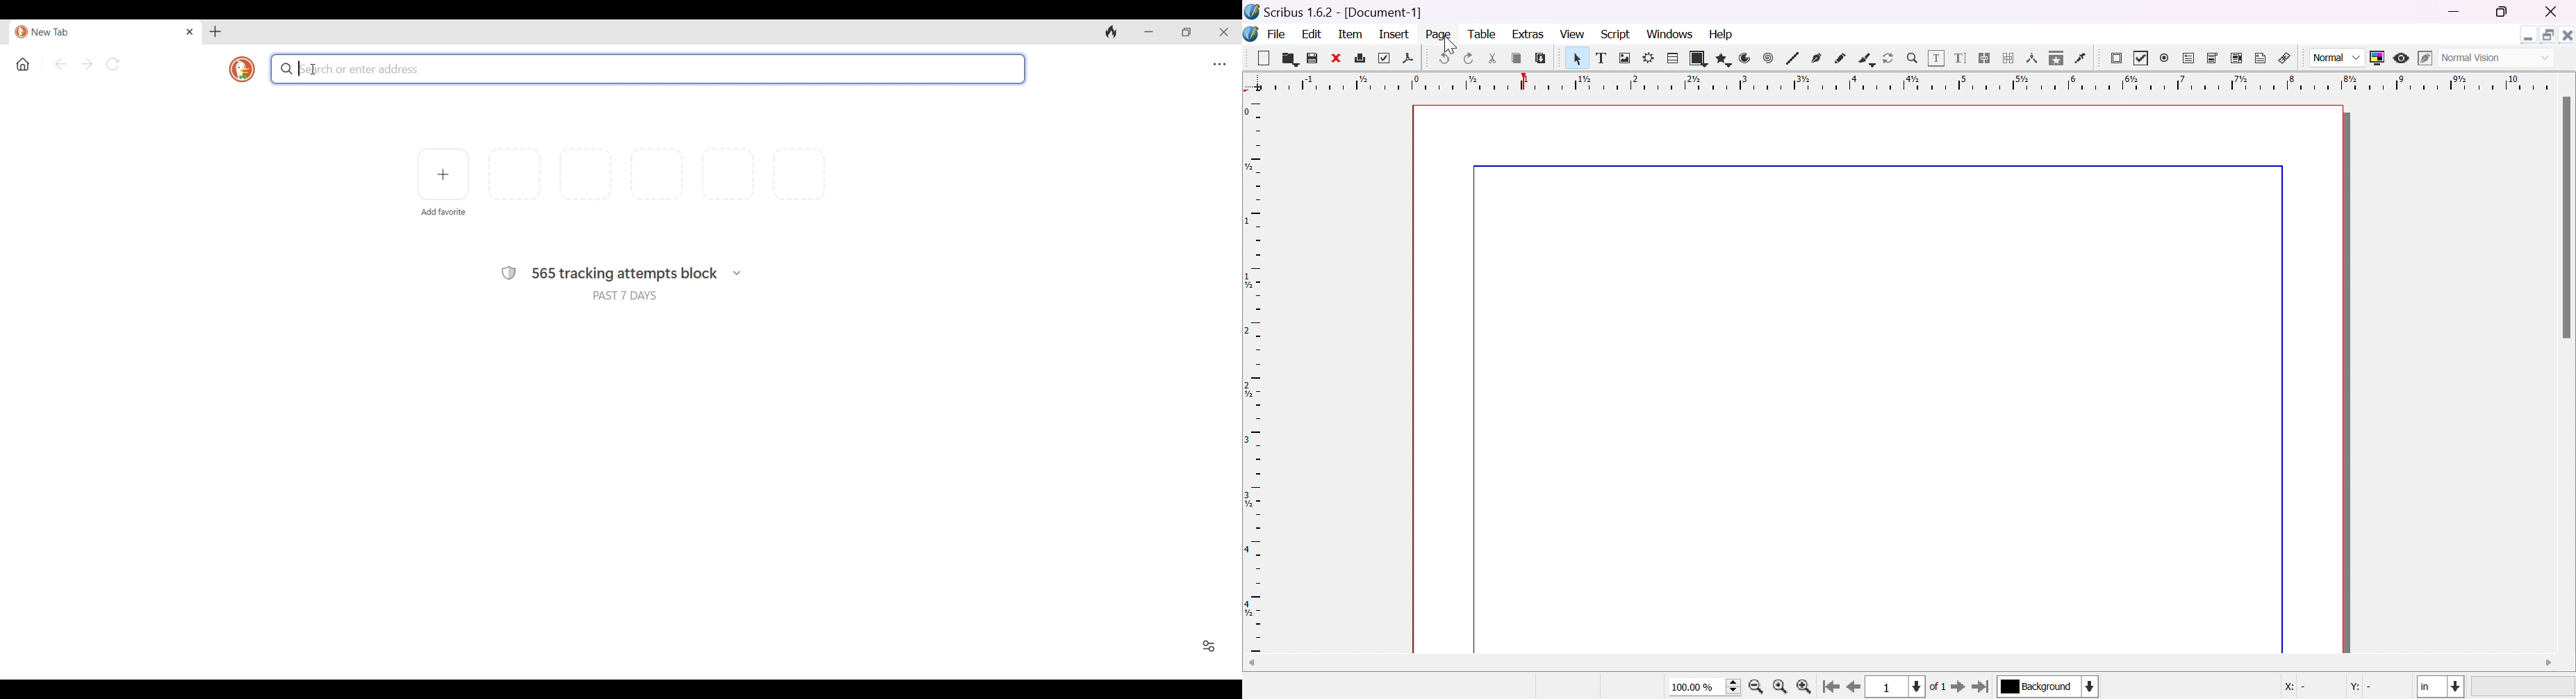 This screenshot has height=700, width=2576. Describe the element at coordinates (2442, 687) in the screenshot. I see `select current unit` at that location.